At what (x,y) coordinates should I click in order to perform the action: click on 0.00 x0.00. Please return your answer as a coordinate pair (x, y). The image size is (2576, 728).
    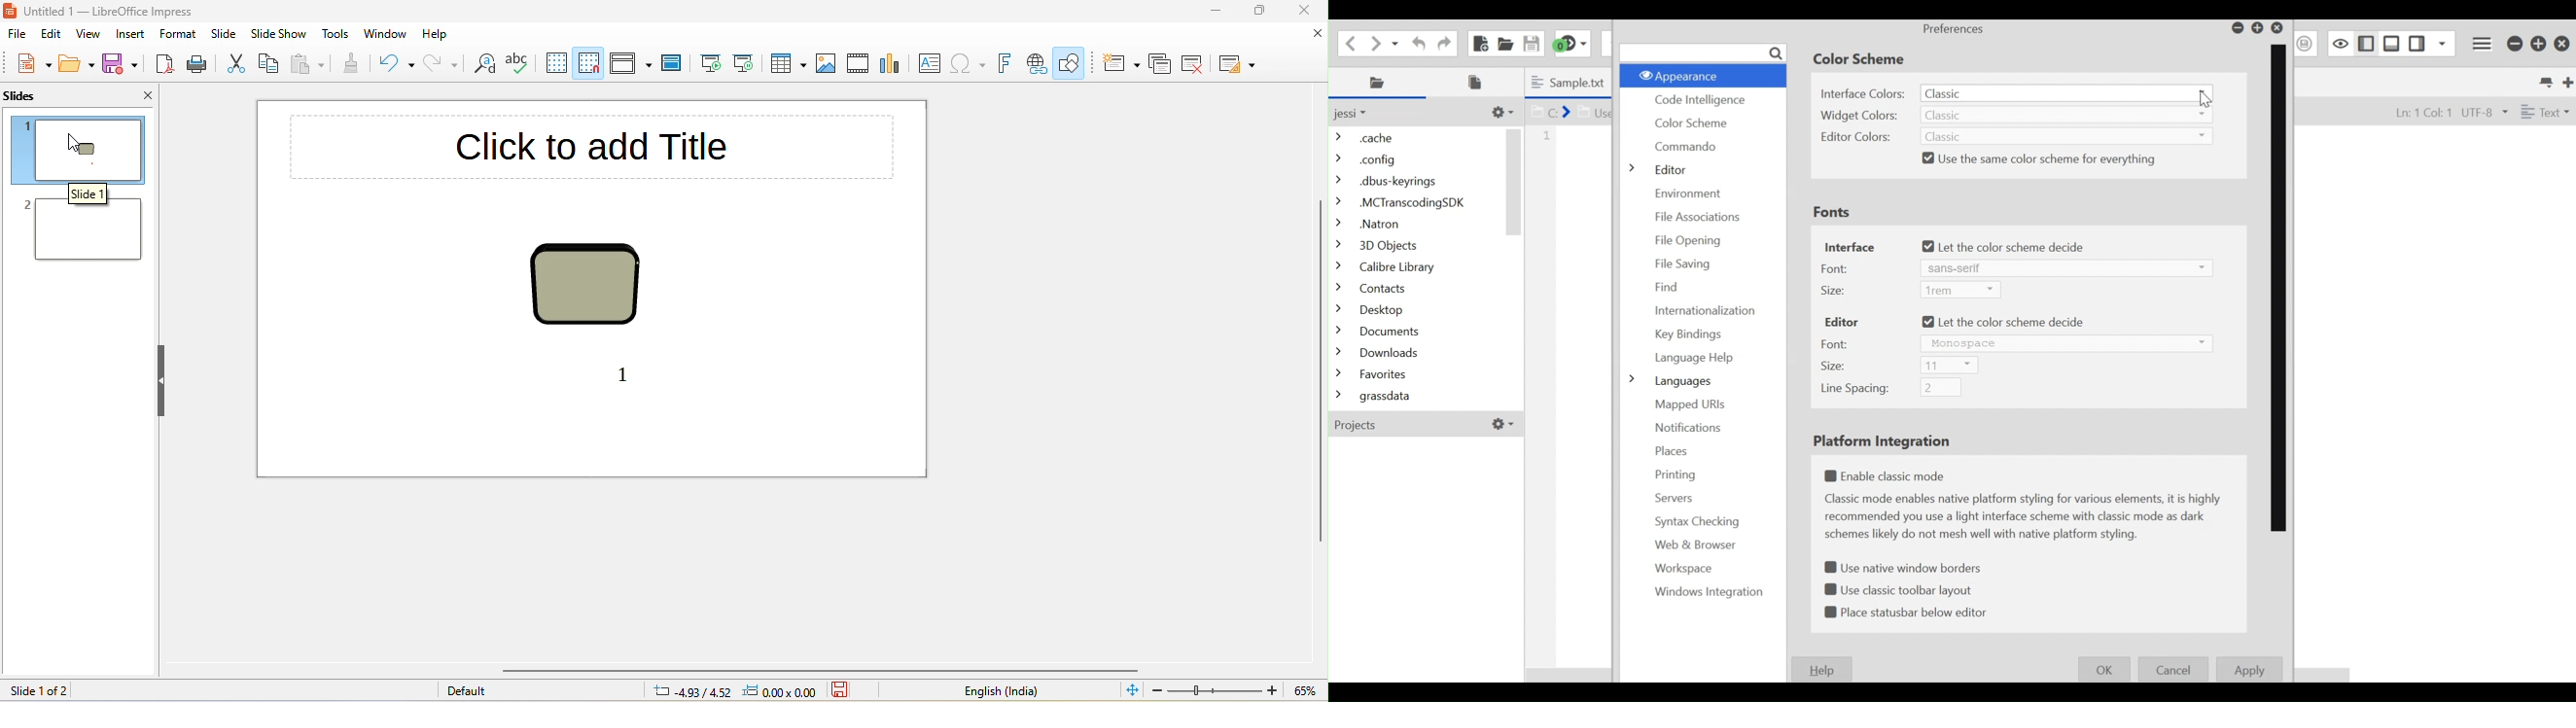
    Looking at the image, I should click on (783, 691).